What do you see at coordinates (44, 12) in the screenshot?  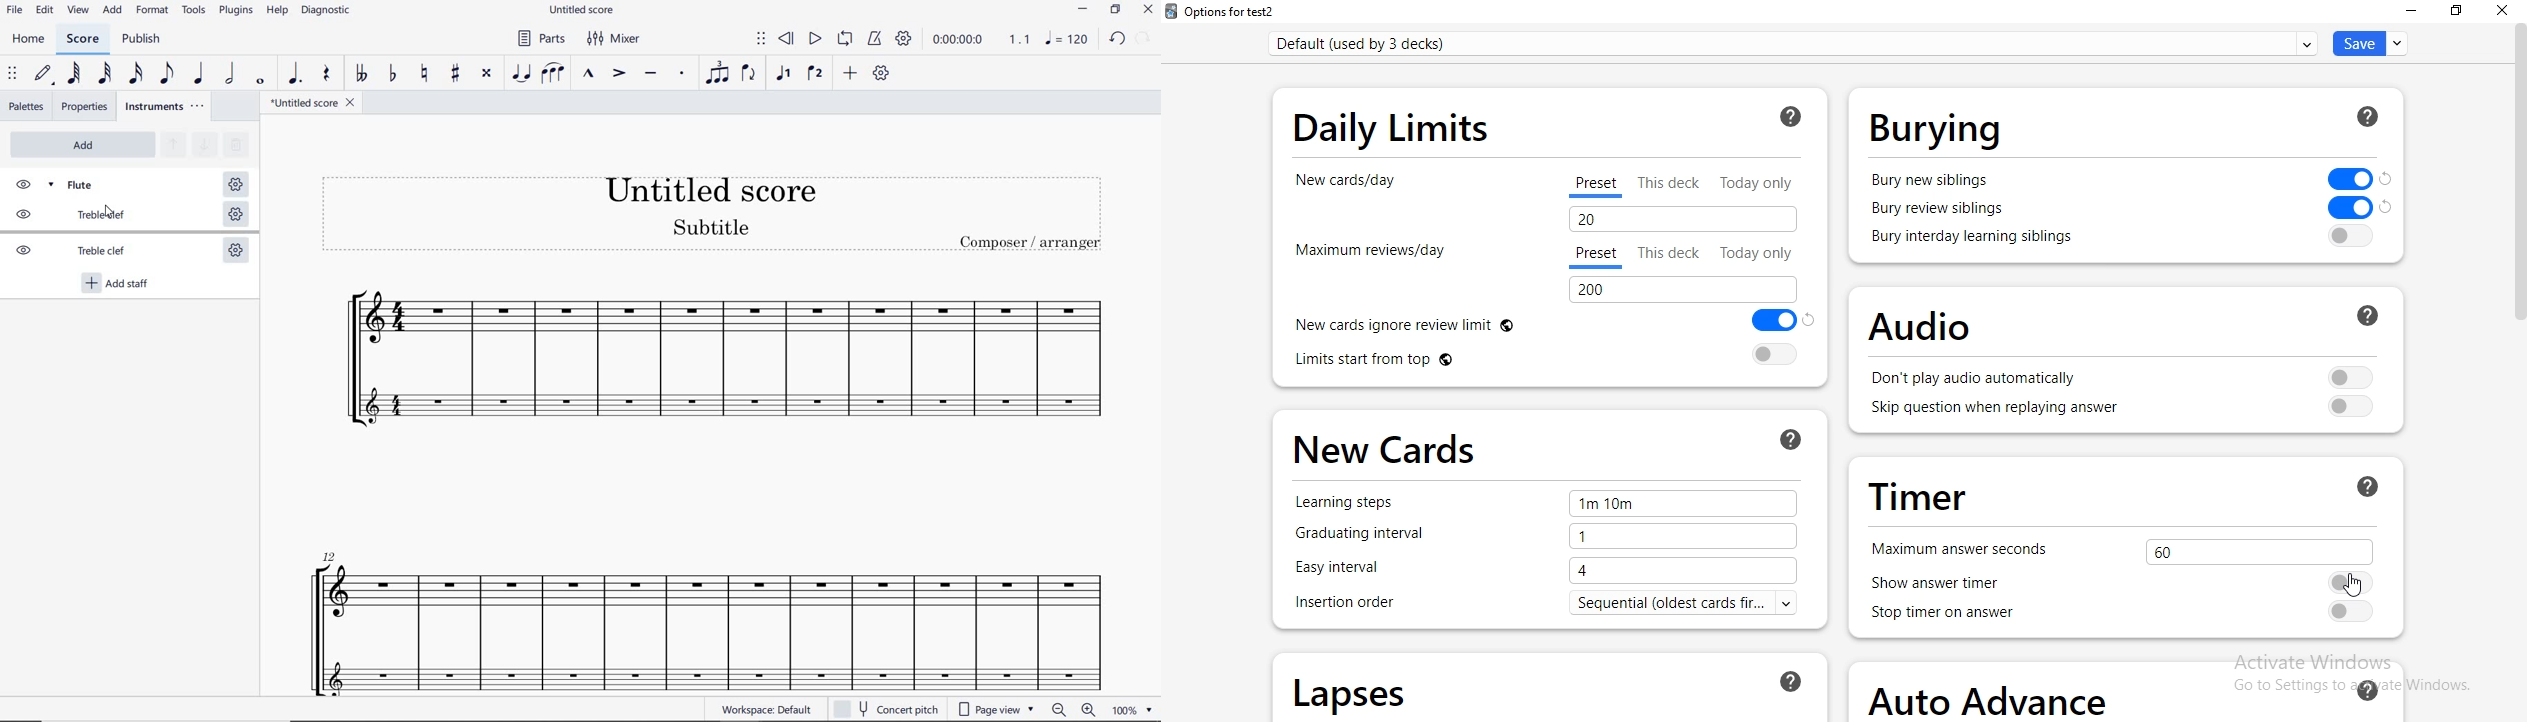 I see `edit` at bounding box center [44, 12].